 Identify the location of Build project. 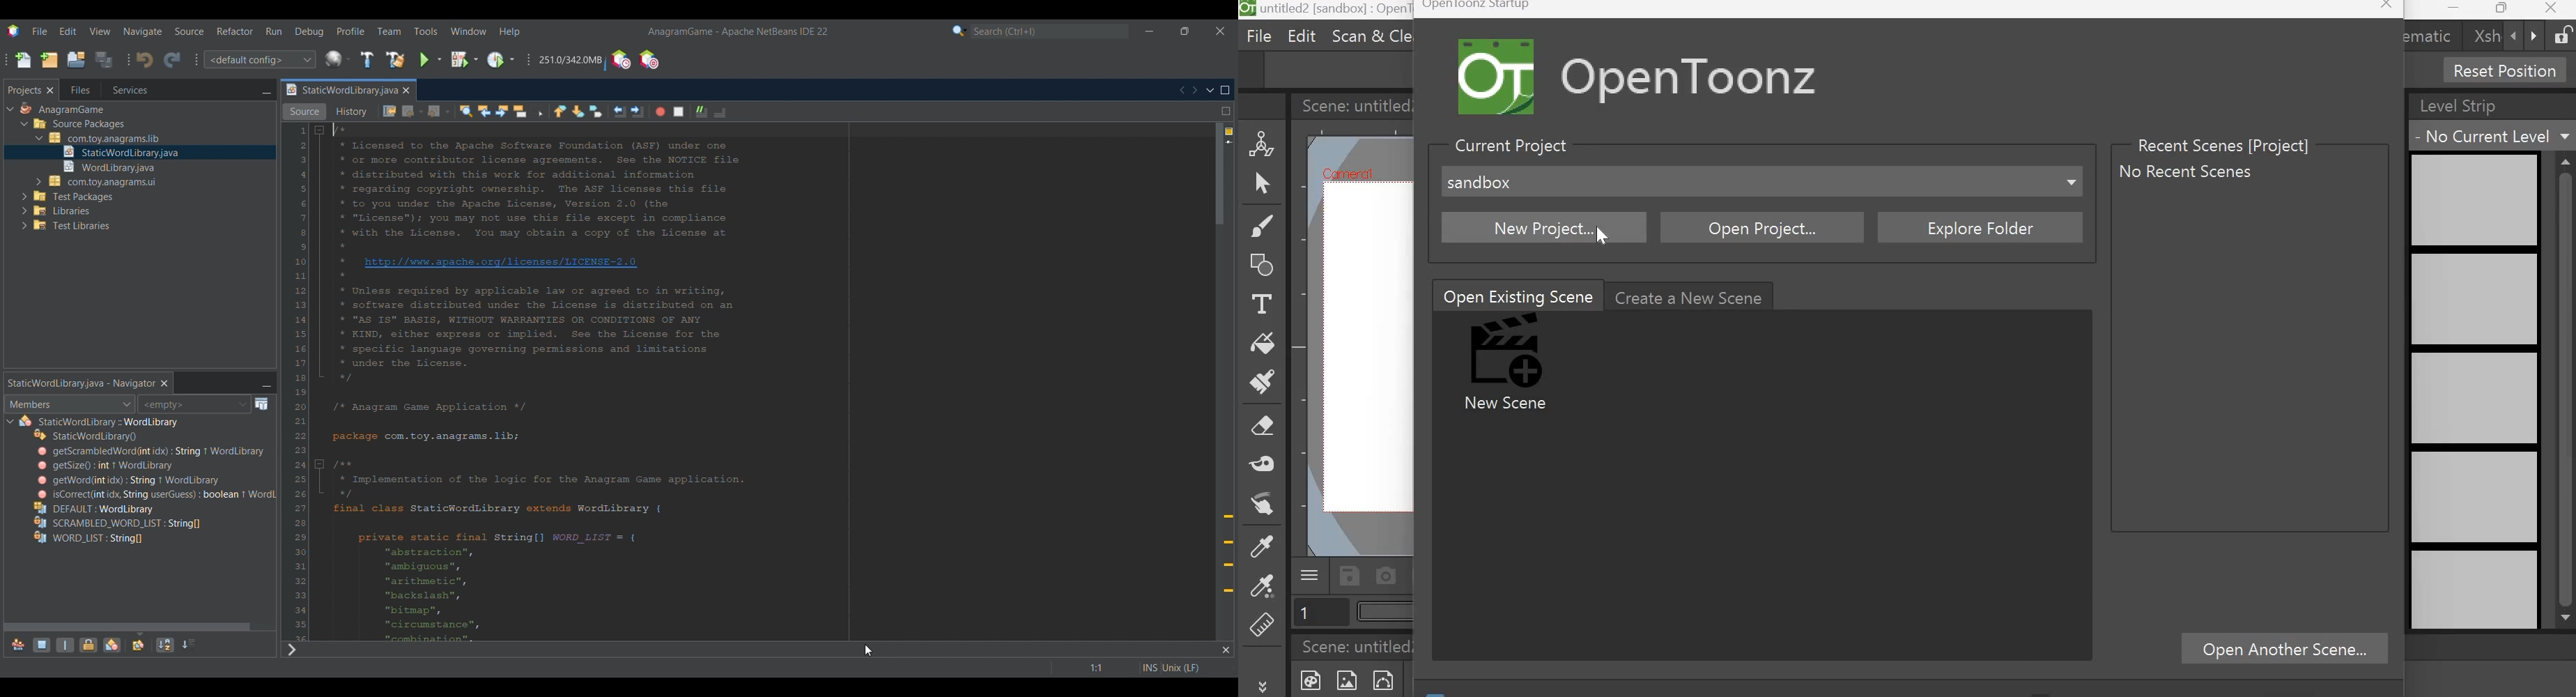
(368, 59).